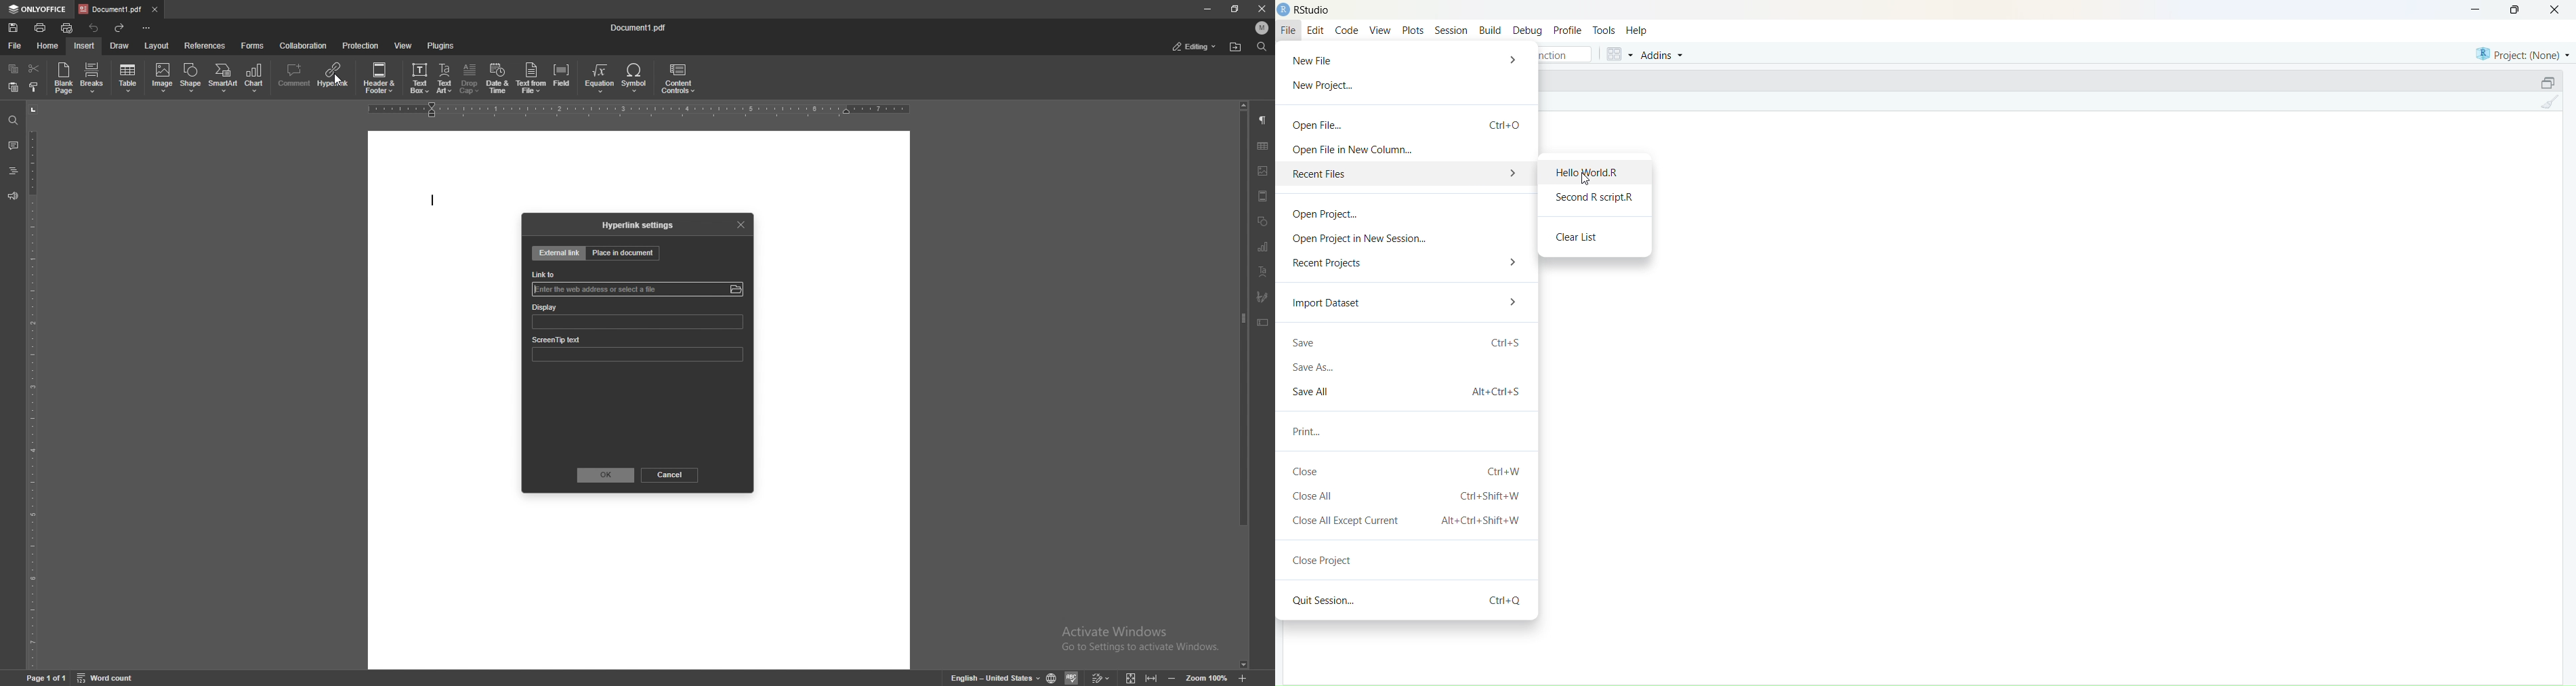 This screenshot has height=700, width=2576. I want to click on insert, so click(86, 46).